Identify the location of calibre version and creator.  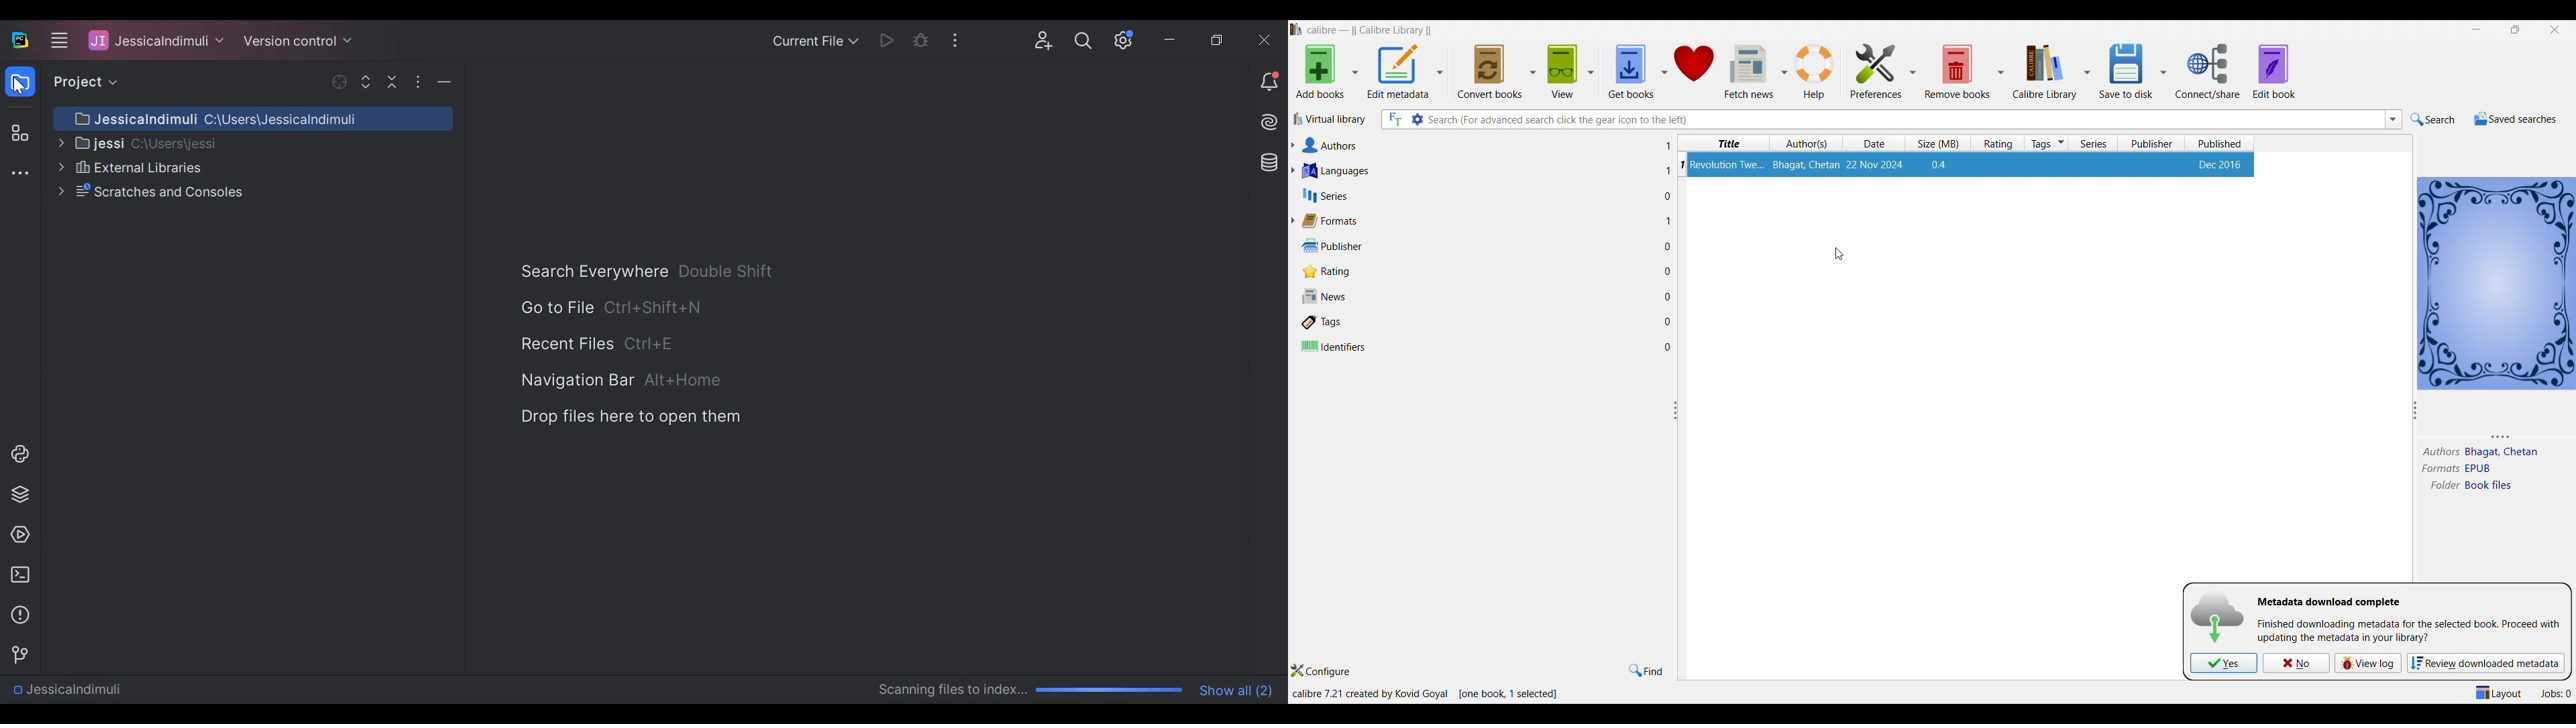
(1369, 692).